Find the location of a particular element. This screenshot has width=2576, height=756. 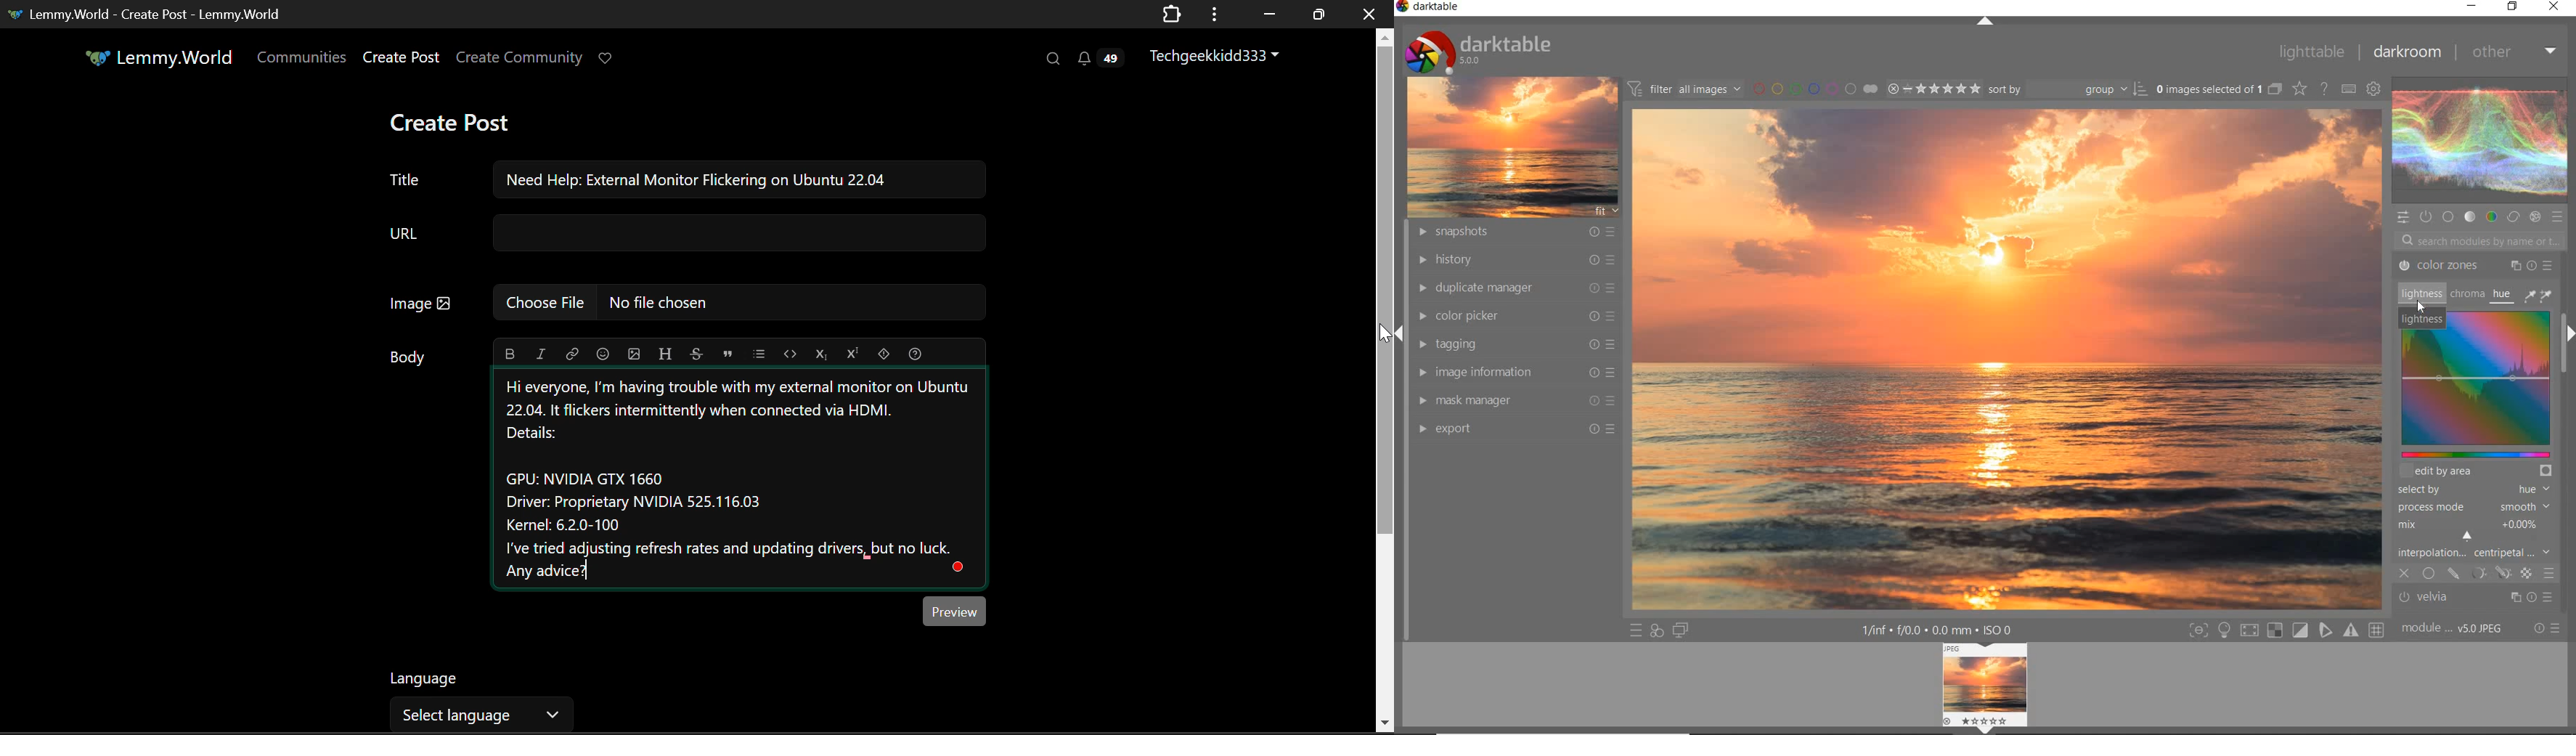

PRESET is located at coordinates (2560, 220).